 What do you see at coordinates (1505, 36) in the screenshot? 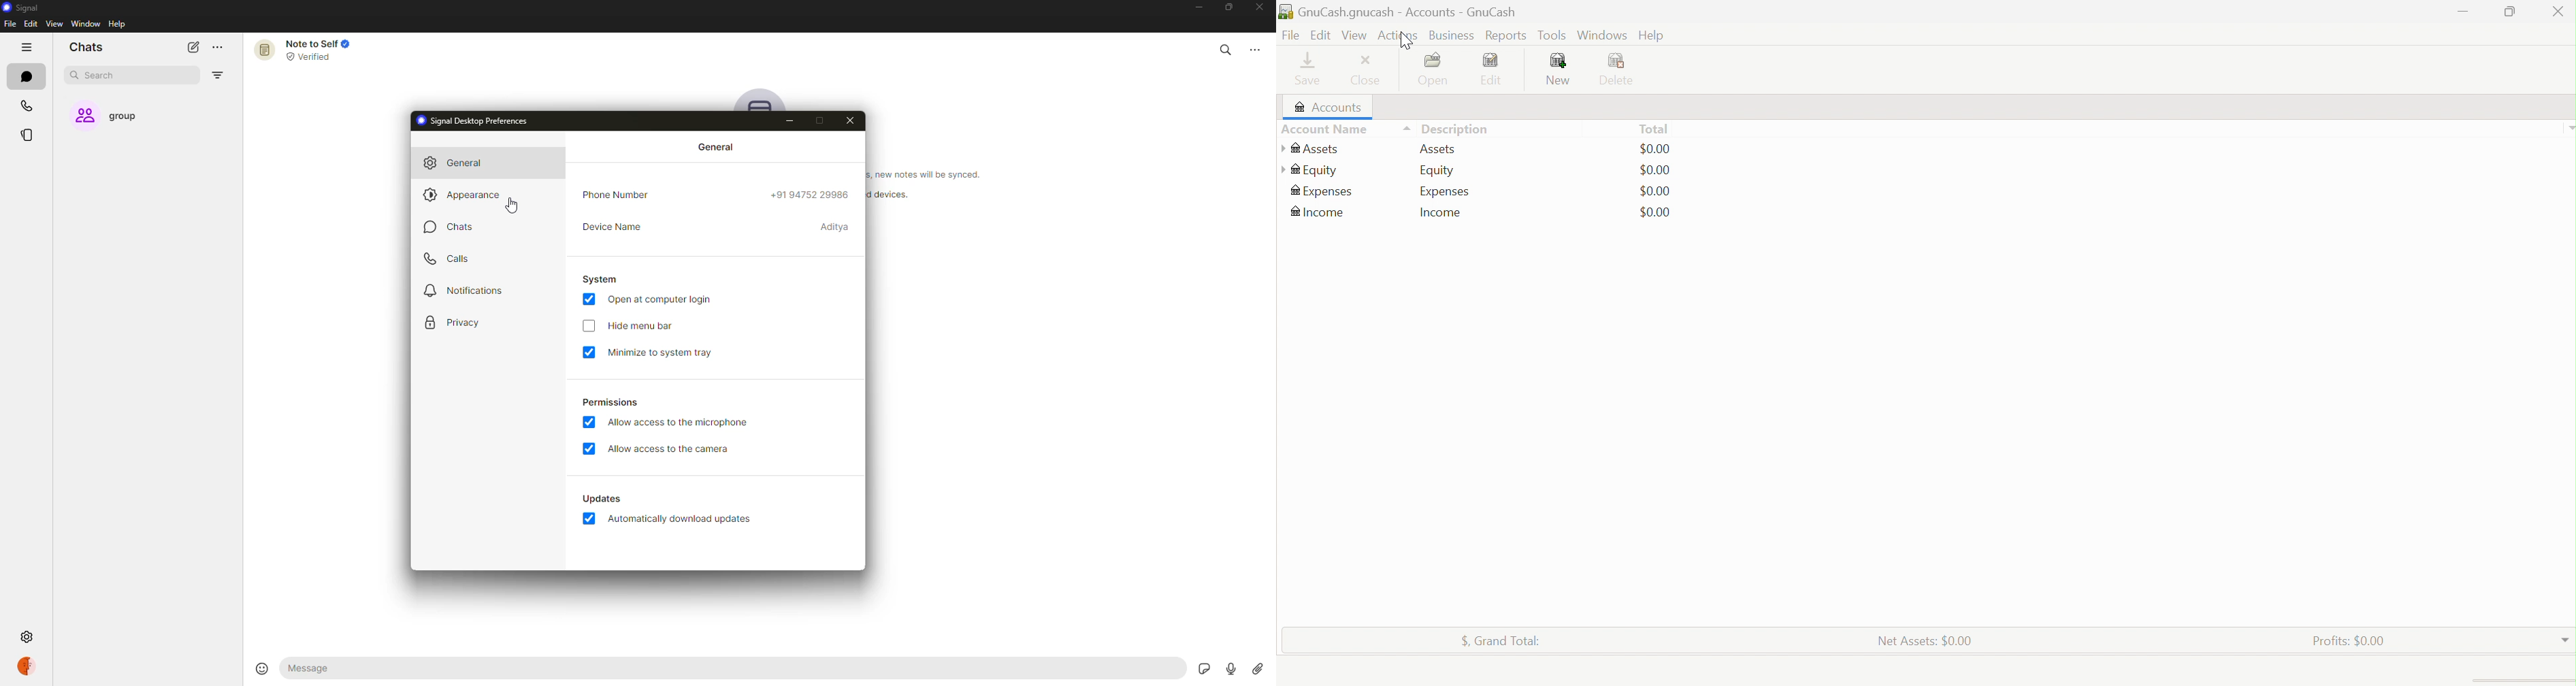
I see `Reports` at bounding box center [1505, 36].